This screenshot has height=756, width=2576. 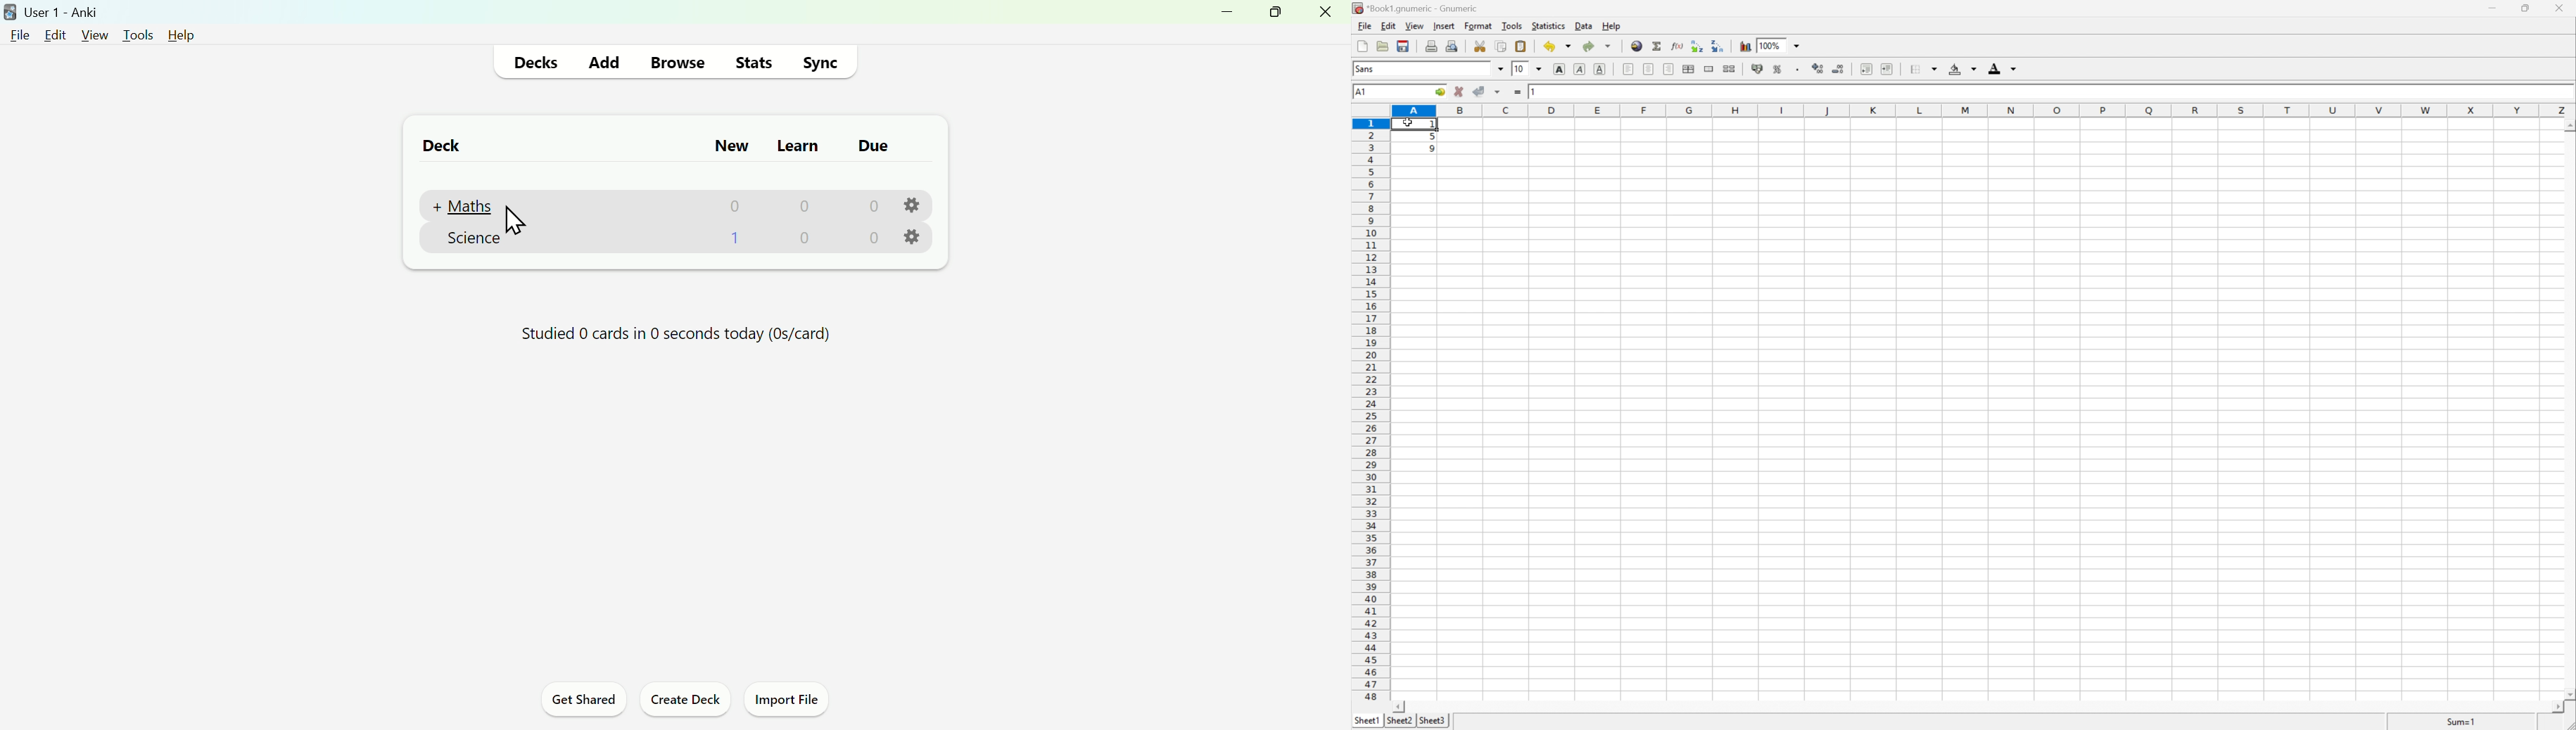 I want to click on 0, so click(x=733, y=240).